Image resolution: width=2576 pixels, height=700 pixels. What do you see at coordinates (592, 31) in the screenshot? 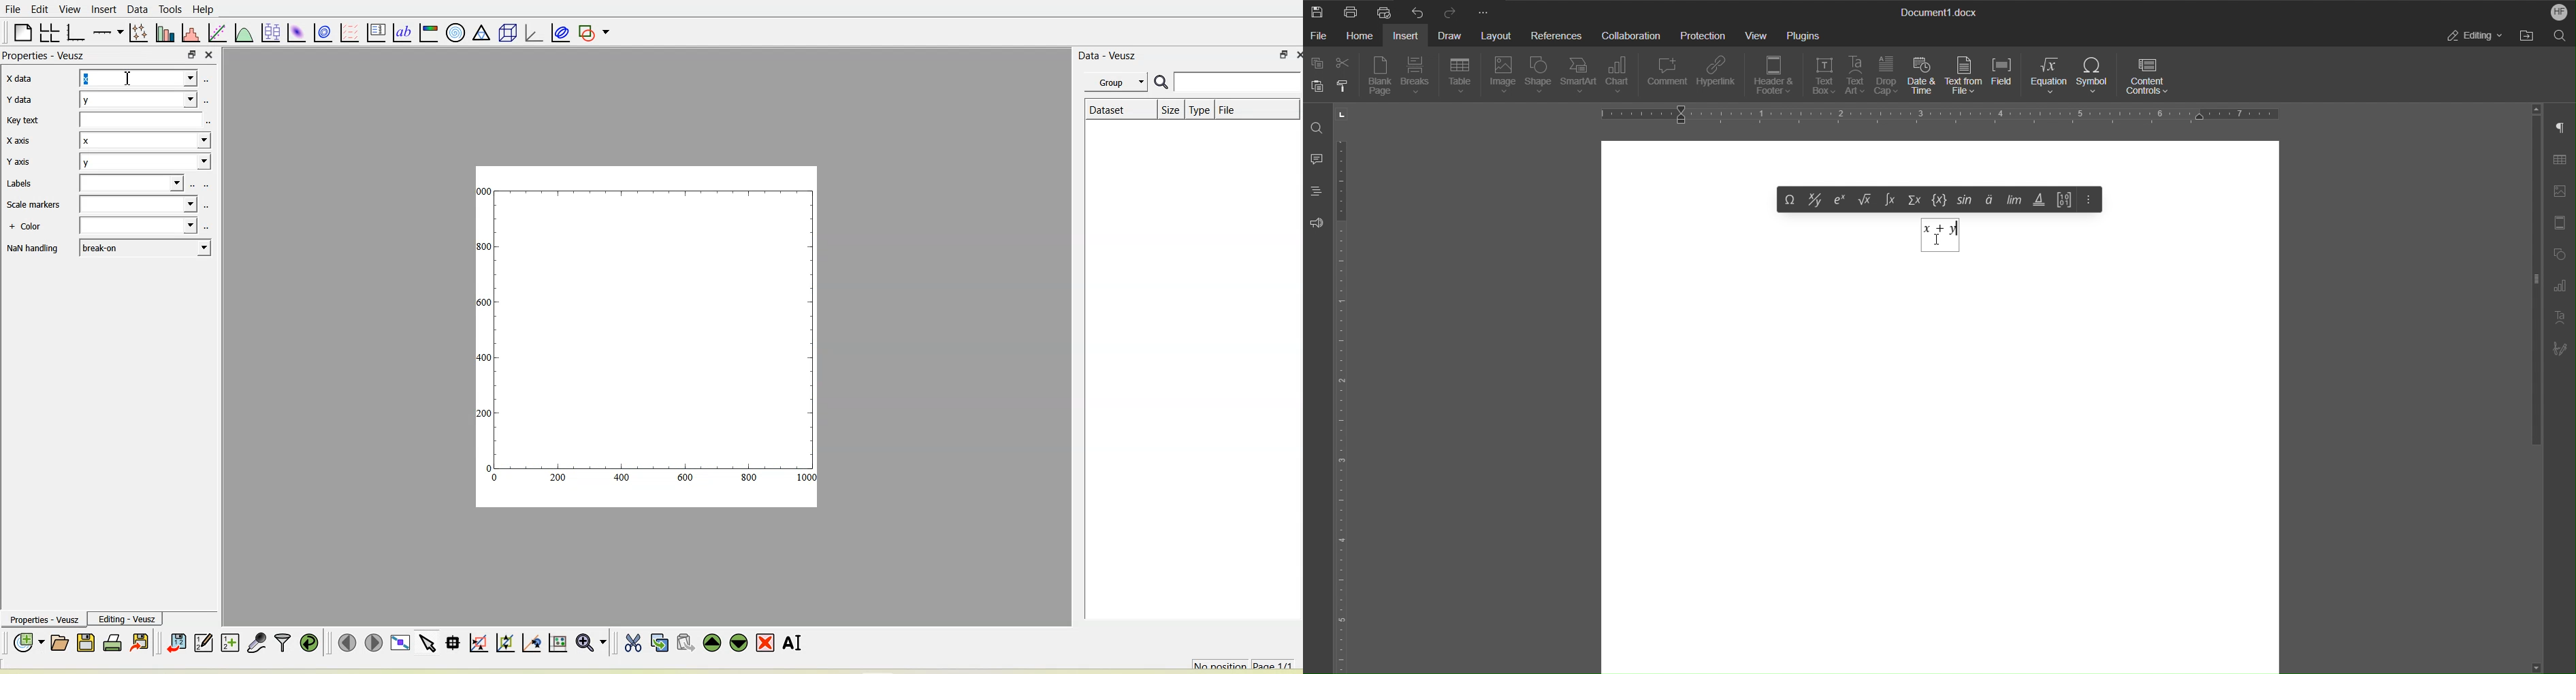
I see `Add a shape to the plot` at bounding box center [592, 31].